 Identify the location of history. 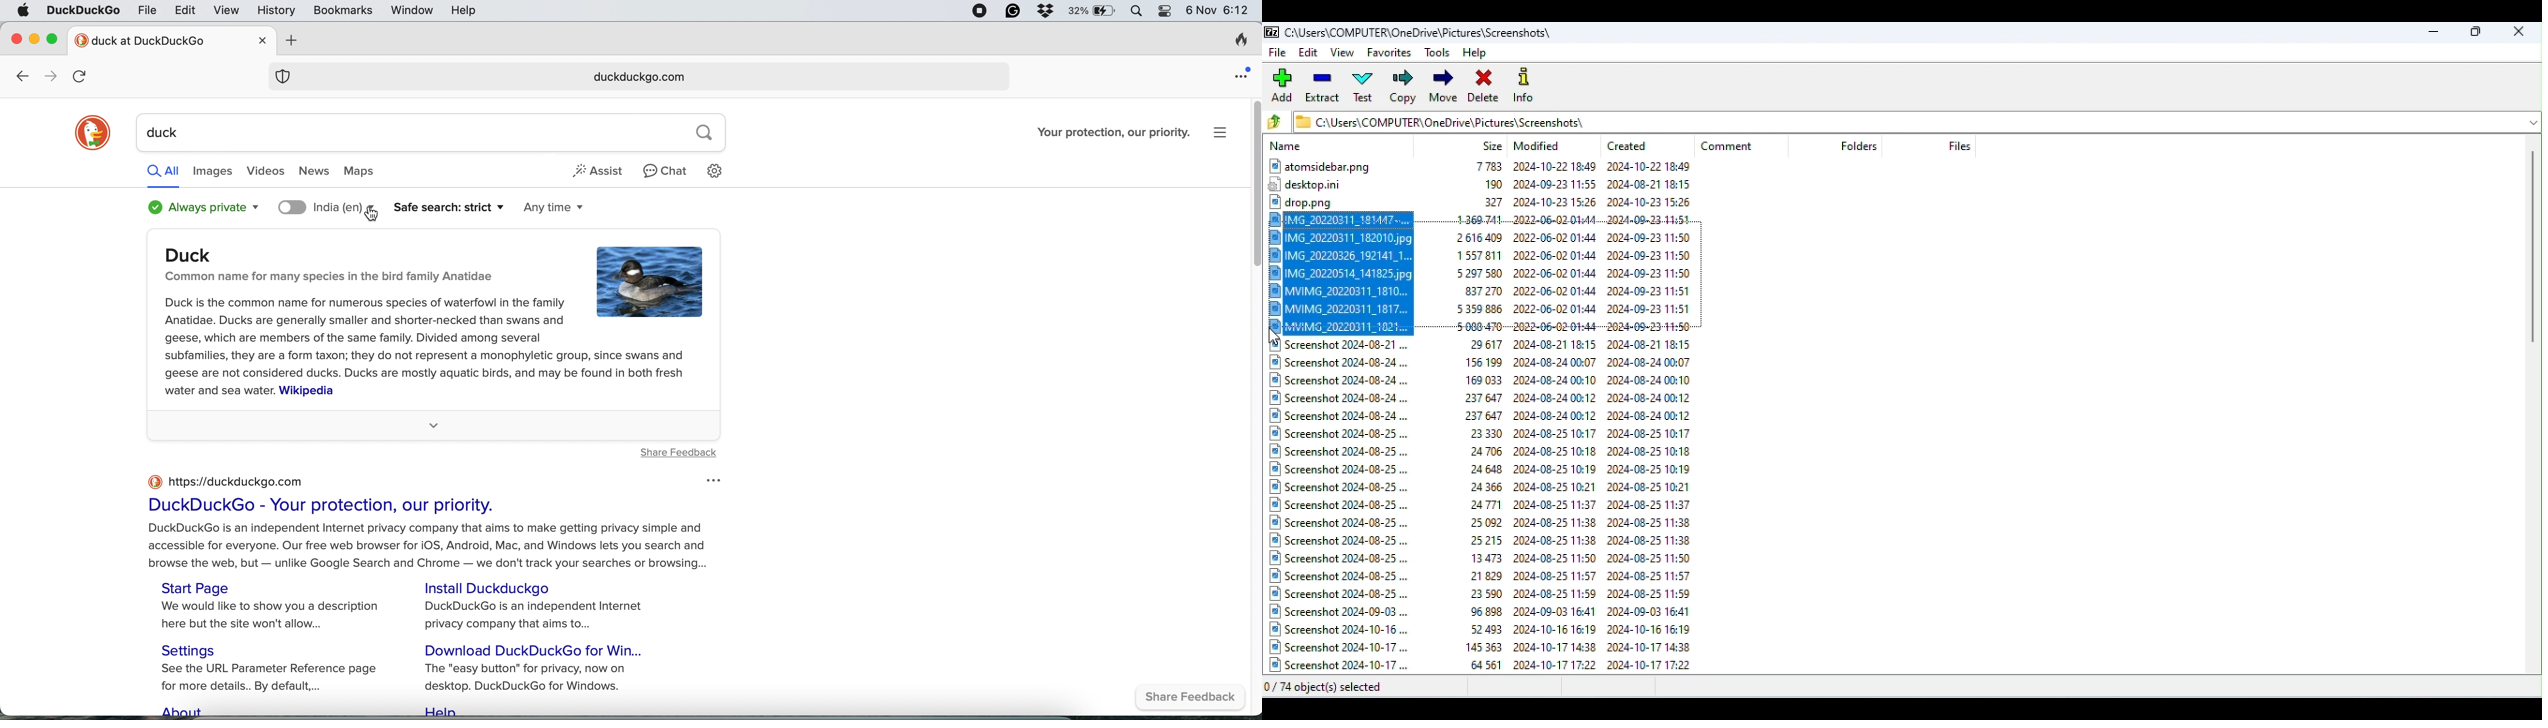
(275, 10).